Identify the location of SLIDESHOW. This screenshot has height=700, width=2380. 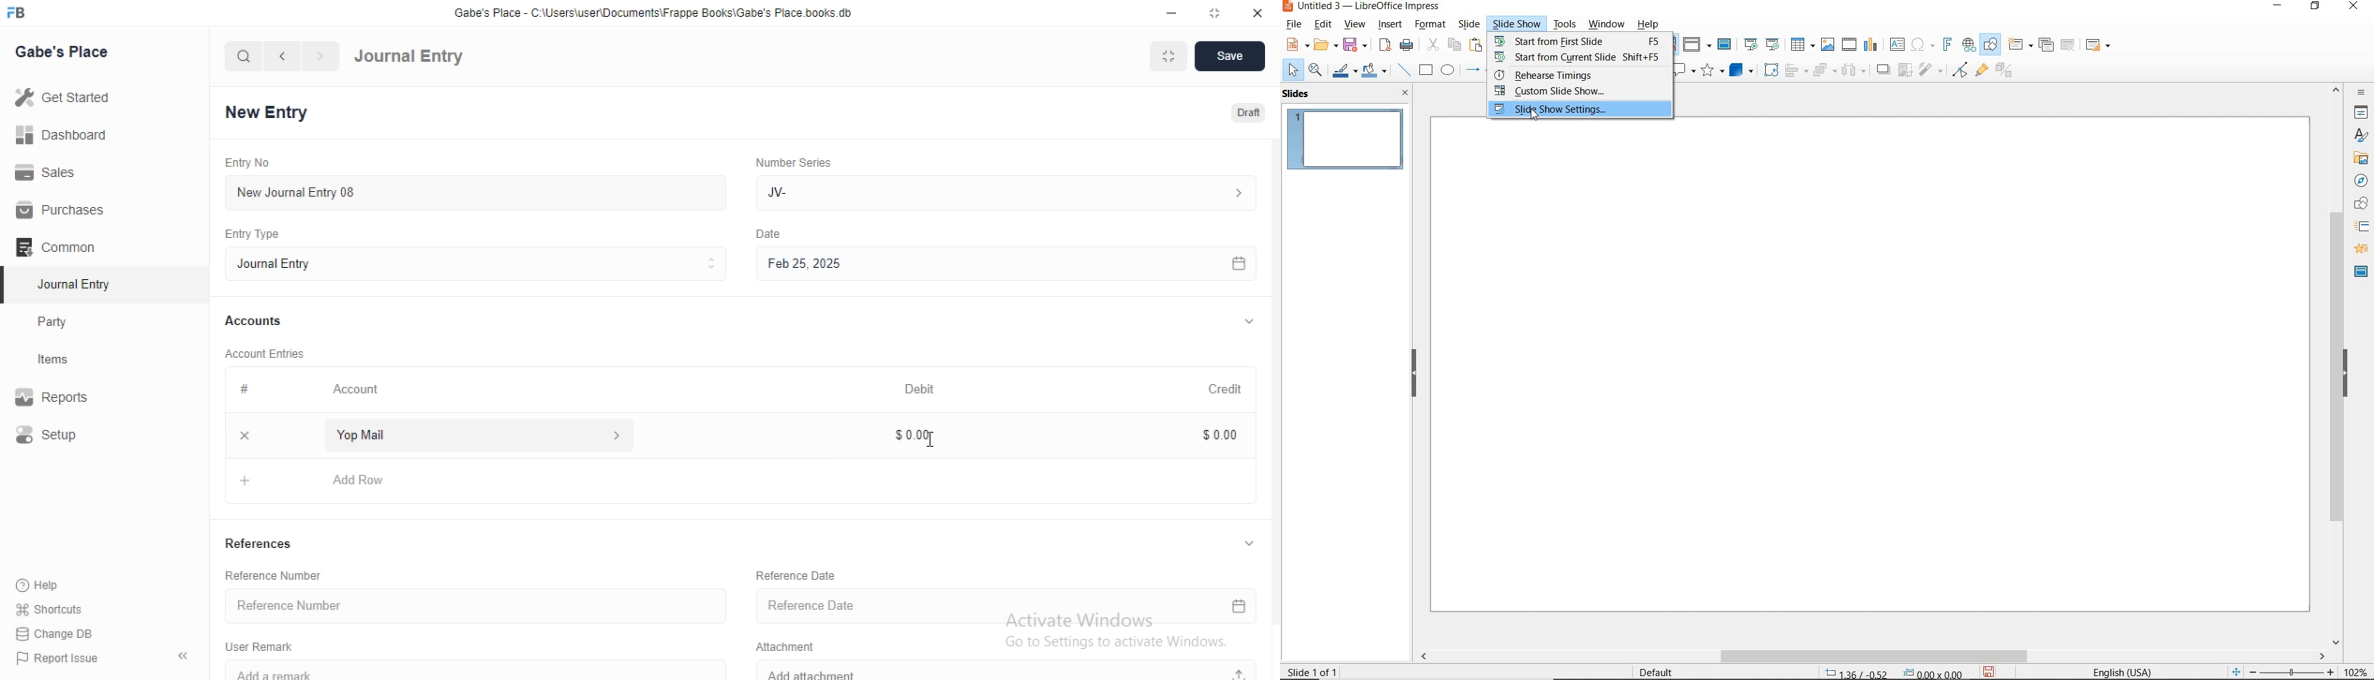
(1517, 24).